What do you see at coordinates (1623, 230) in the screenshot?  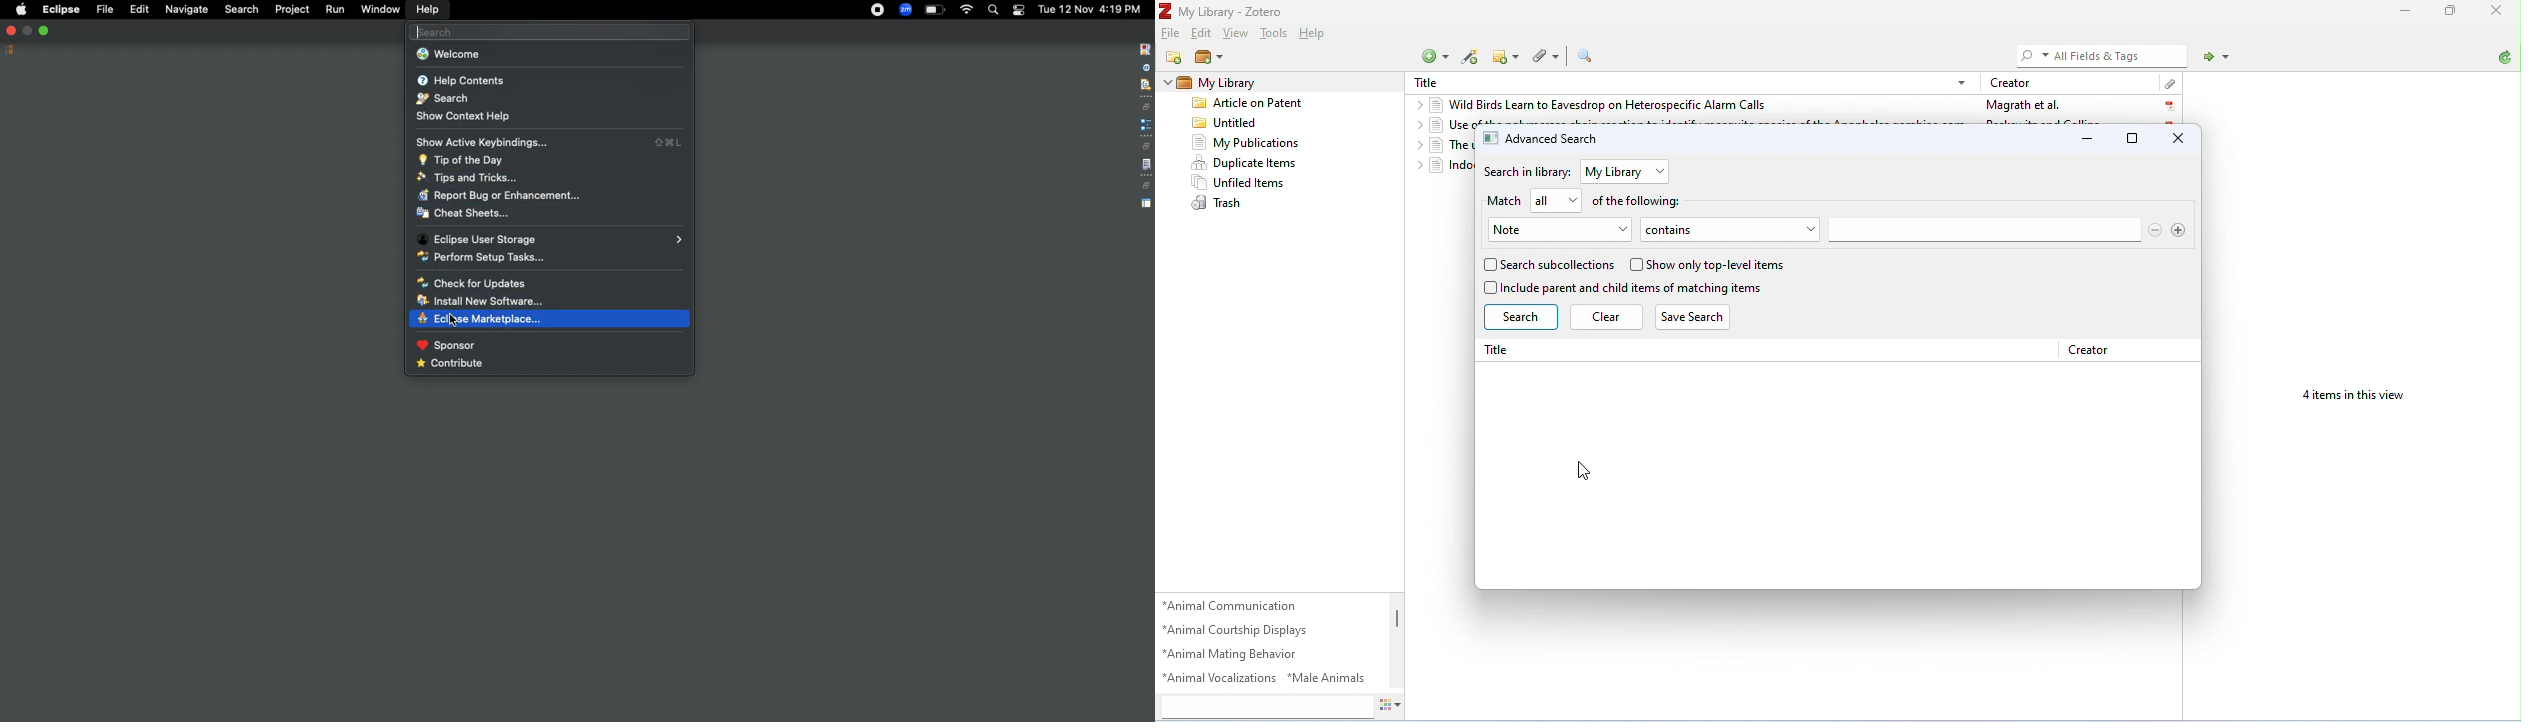 I see `drop-down` at bounding box center [1623, 230].